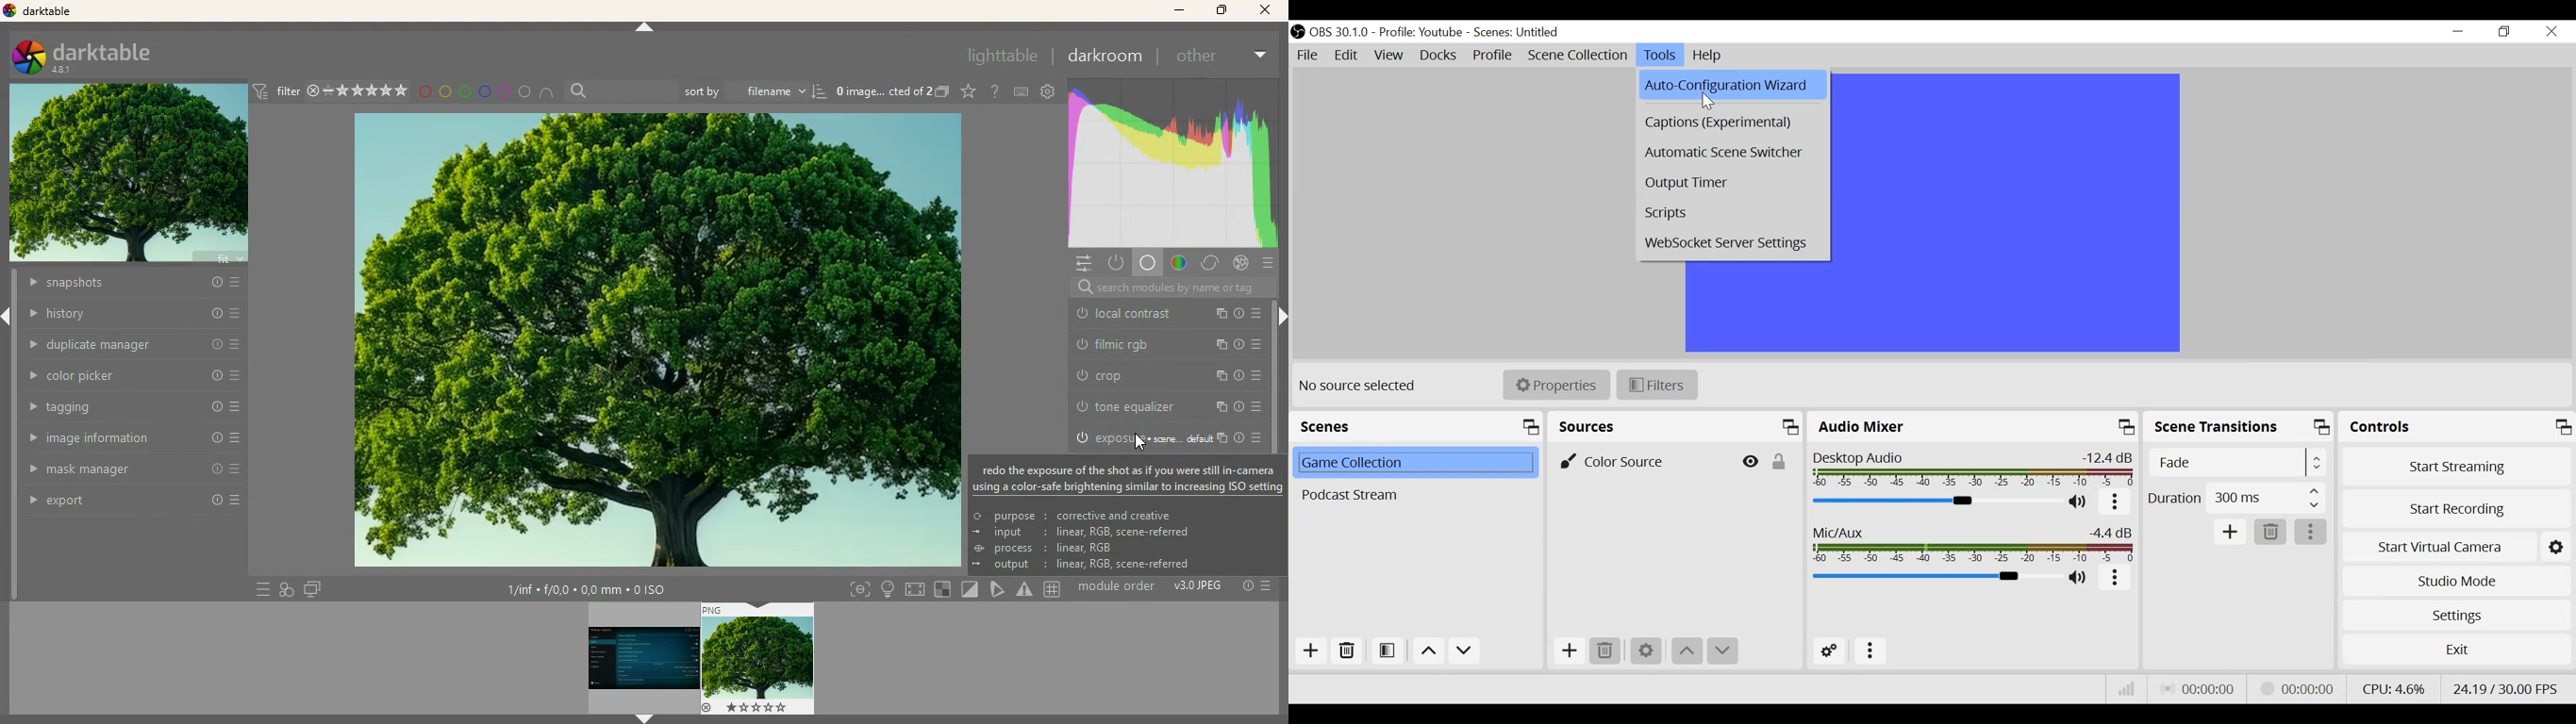 The width and height of the screenshot is (2576, 728). I want to click on Help, so click(1710, 56).